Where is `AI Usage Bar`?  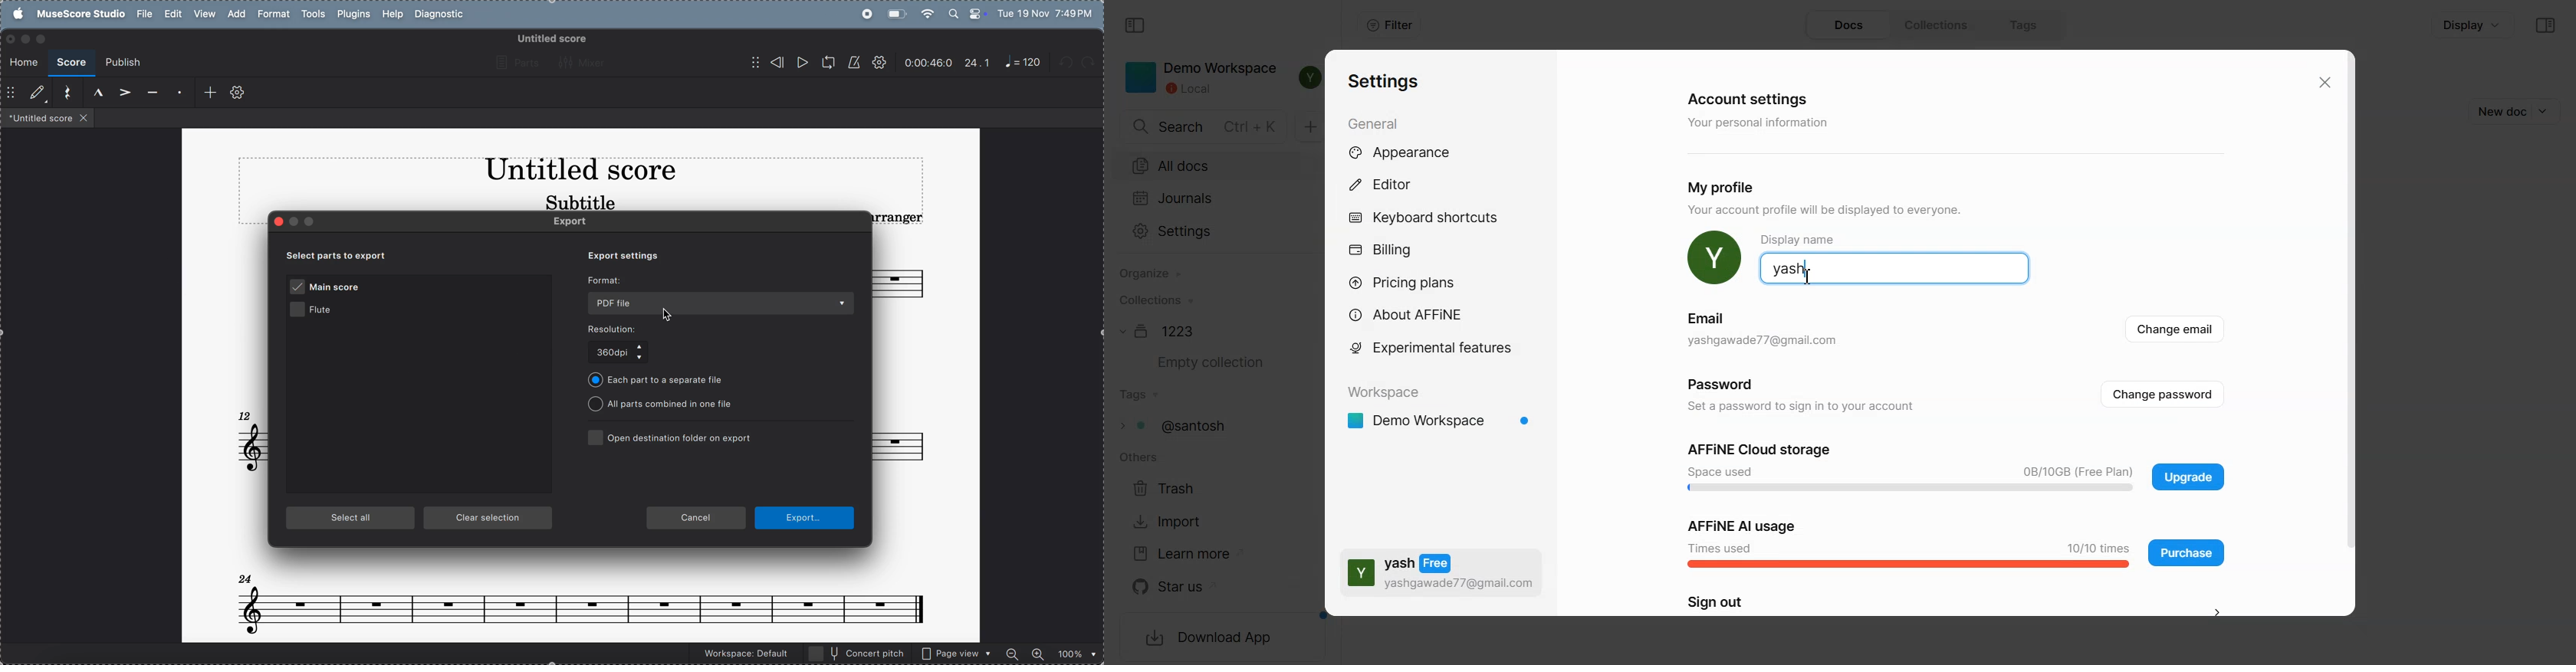
AI Usage Bar is located at coordinates (1908, 542).